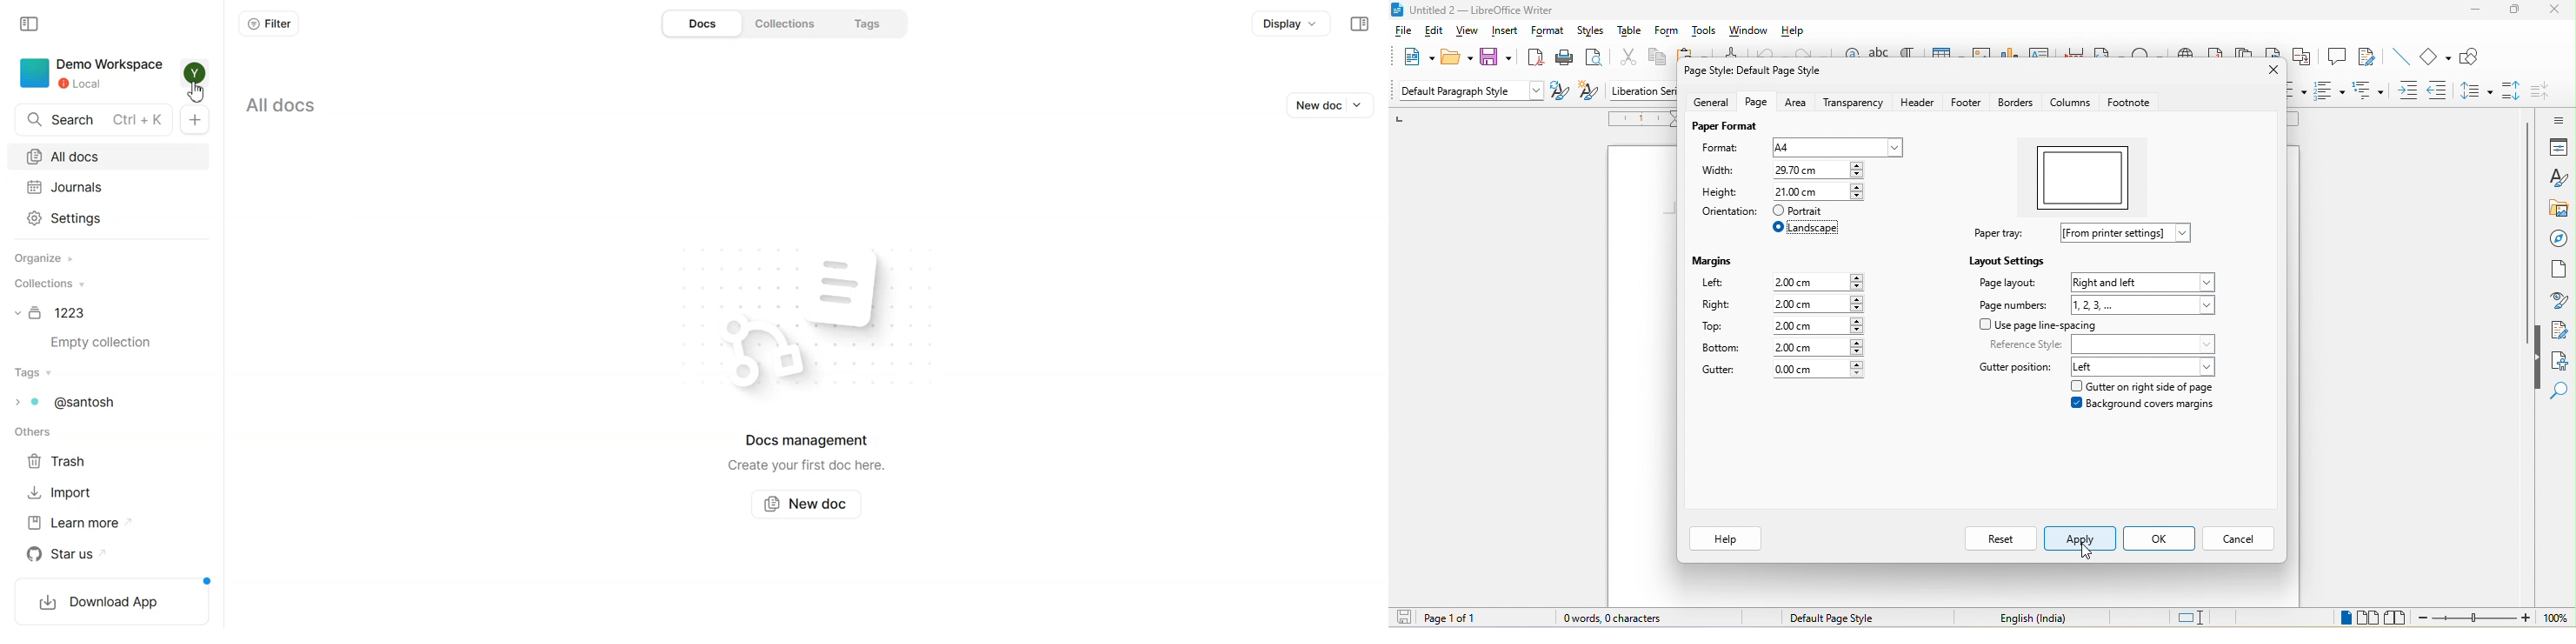 The height and width of the screenshot is (644, 2576). What do you see at coordinates (2561, 362) in the screenshot?
I see `accessibility check ` at bounding box center [2561, 362].